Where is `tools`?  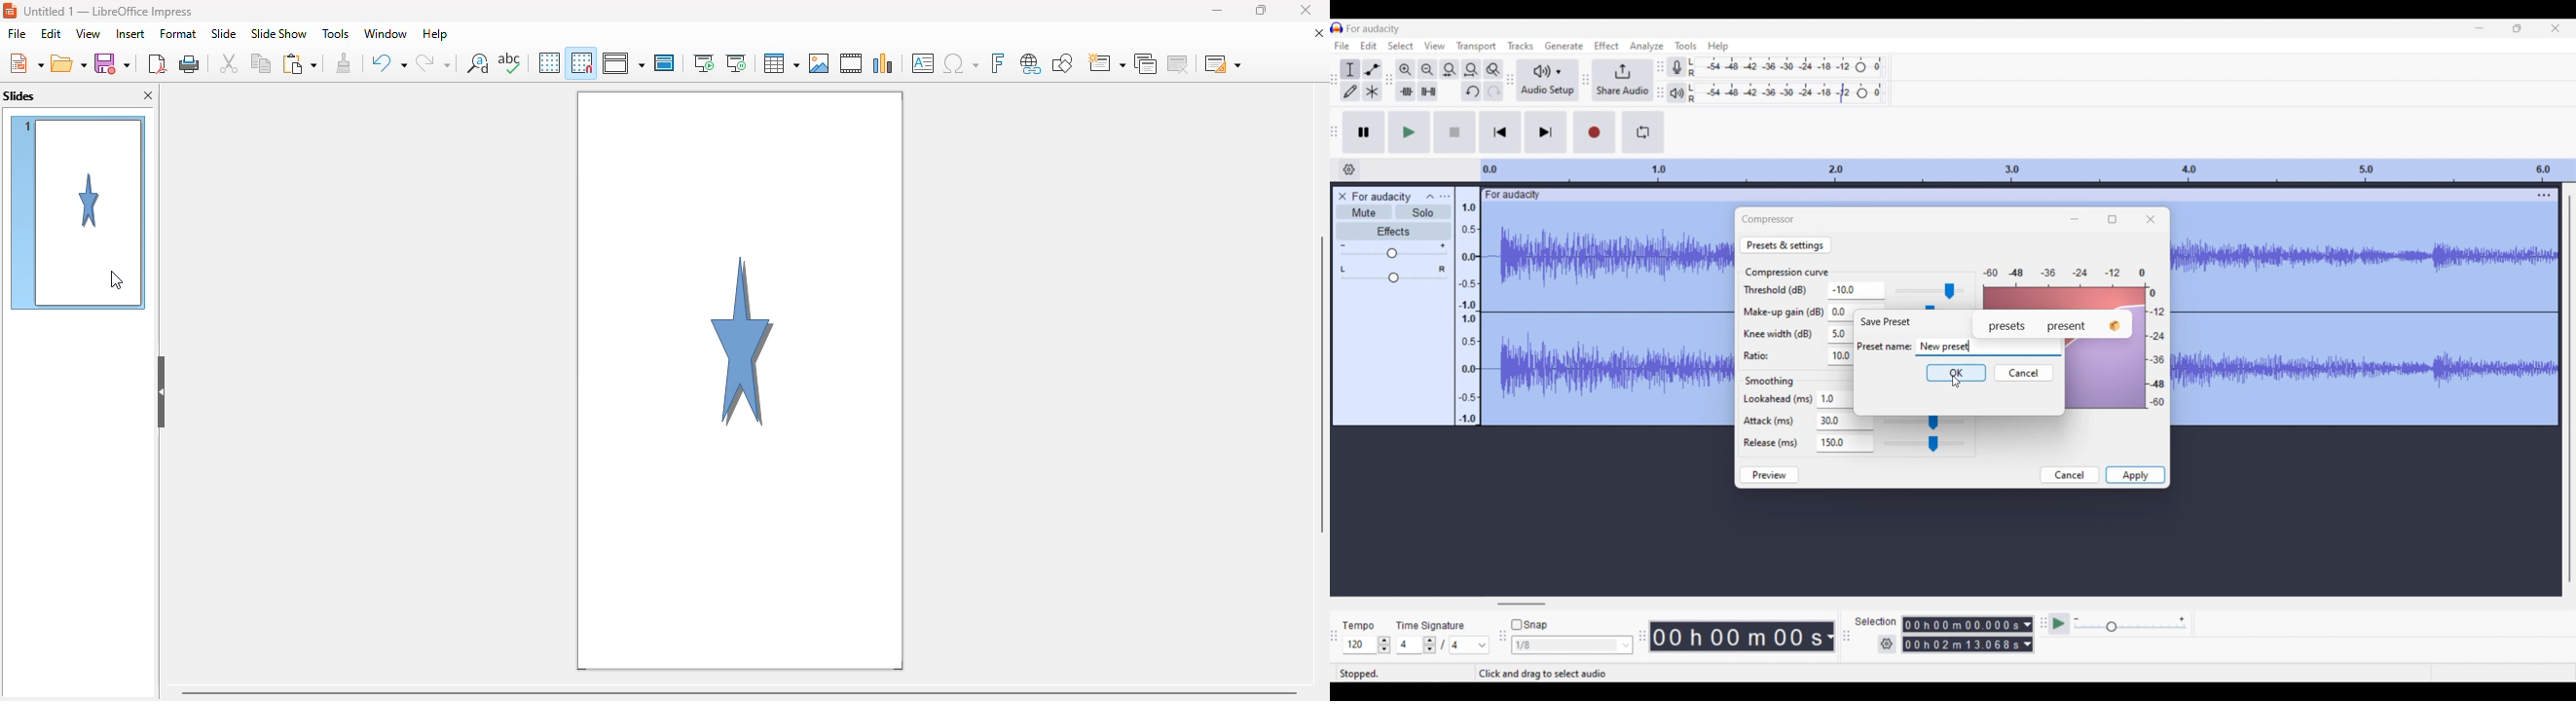 tools is located at coordinates (334, 34).